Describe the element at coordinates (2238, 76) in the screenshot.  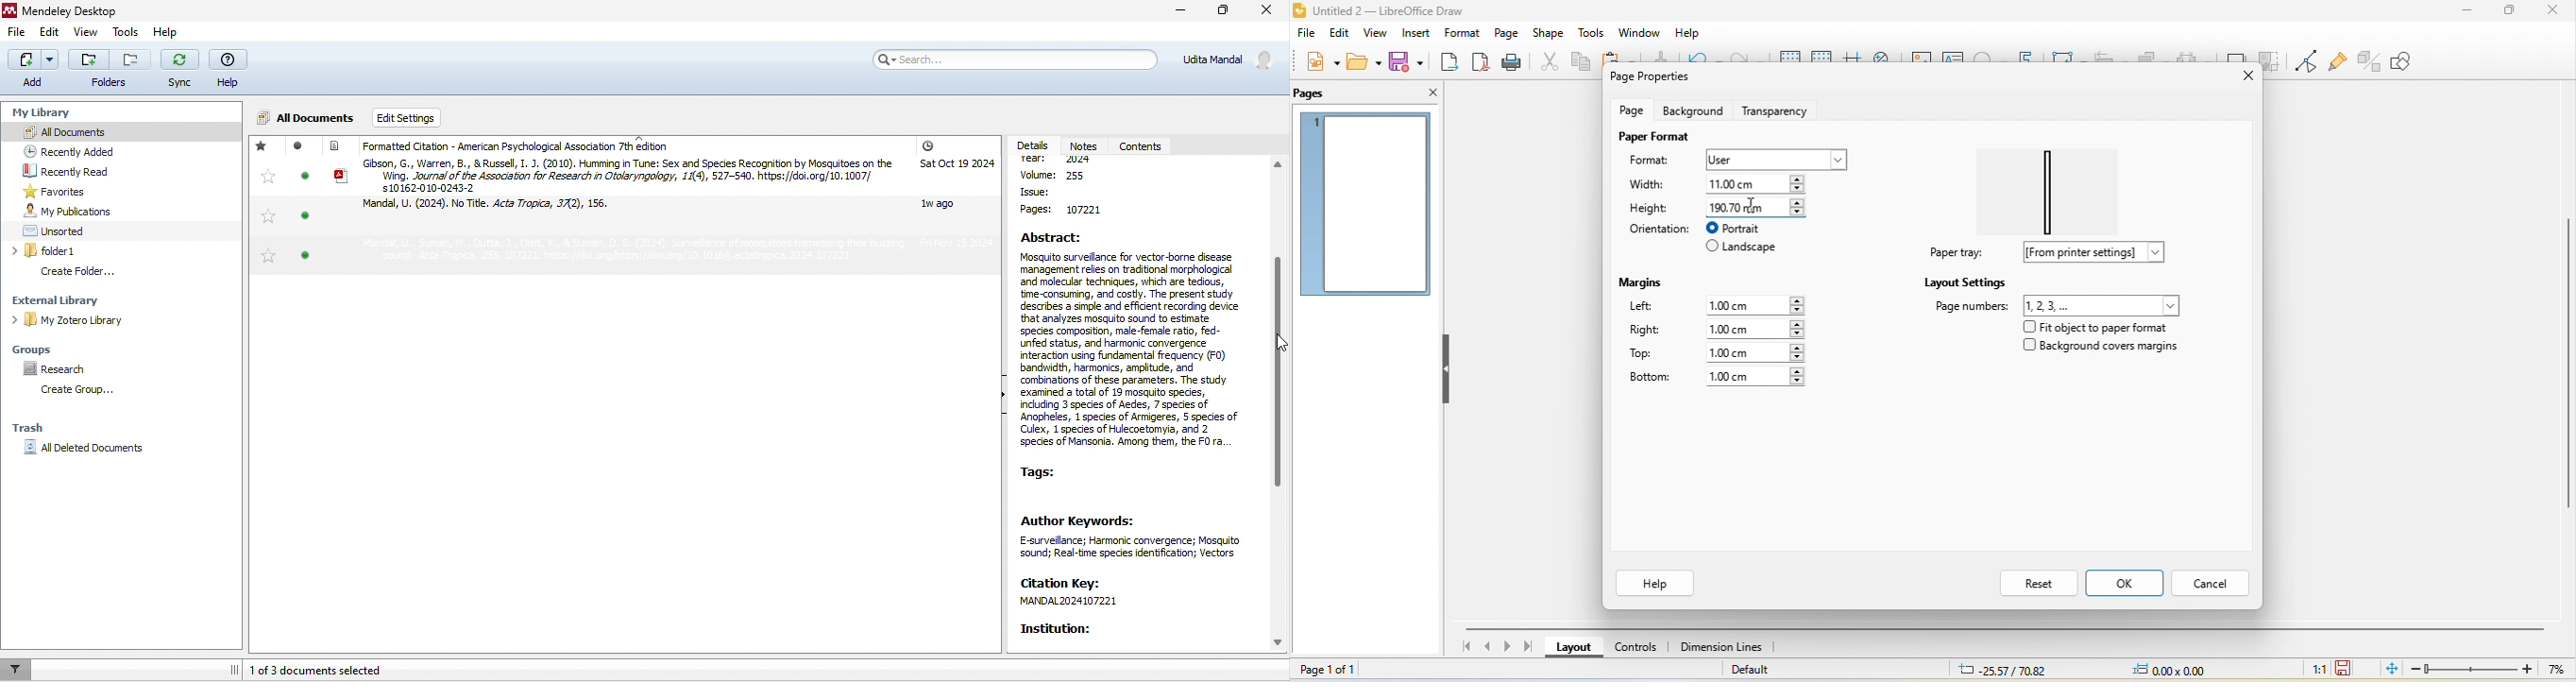
I see `close` at that location.